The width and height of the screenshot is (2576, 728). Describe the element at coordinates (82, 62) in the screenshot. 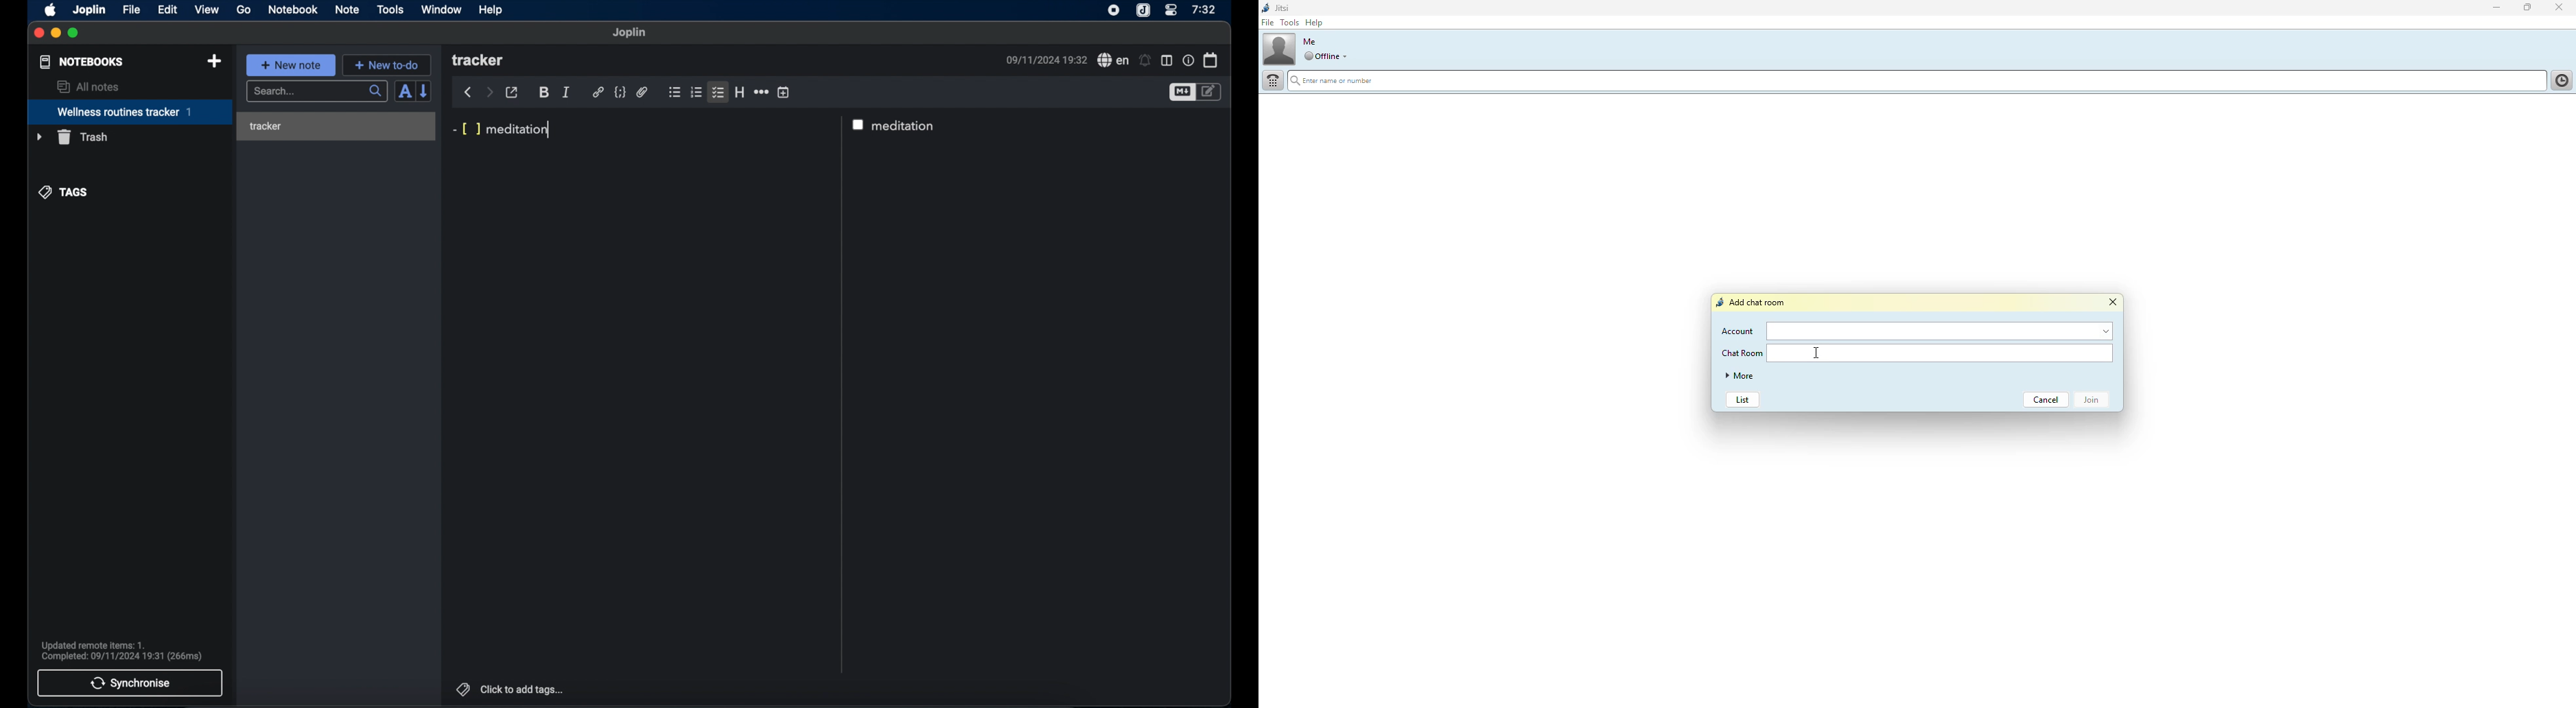

I see `notebooks` at that location.